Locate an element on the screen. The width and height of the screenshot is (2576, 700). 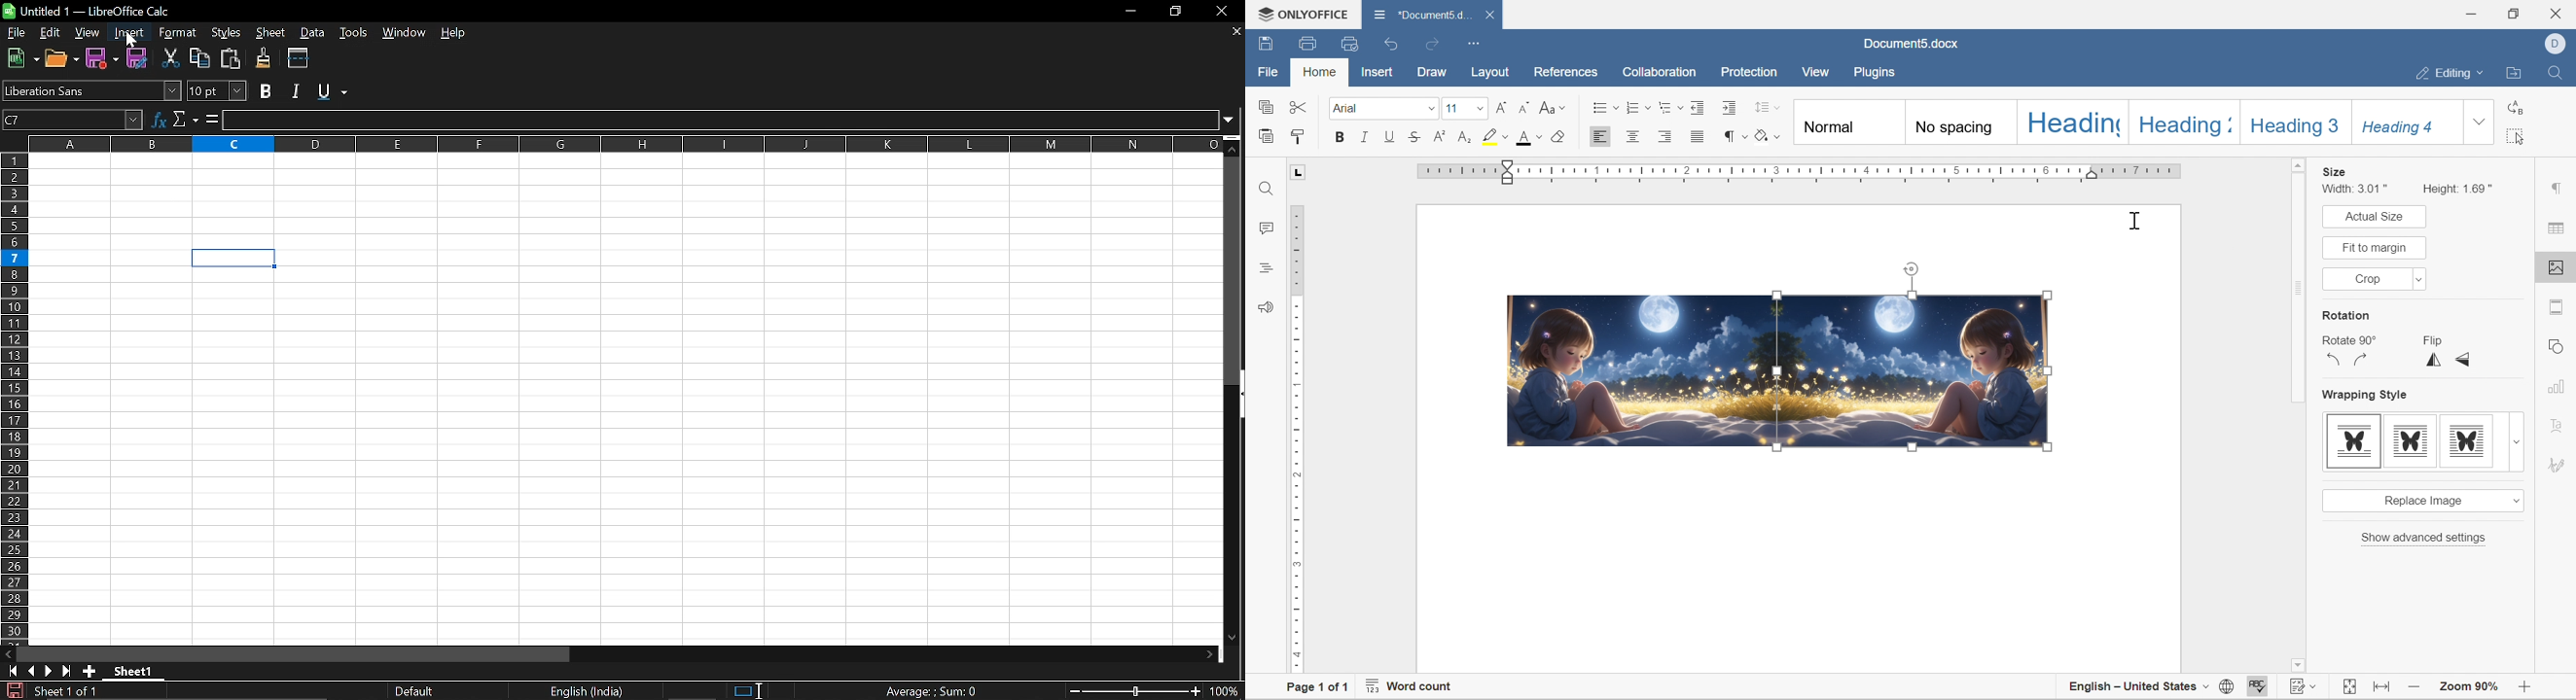
Bold is located at coordinates (267, 91).